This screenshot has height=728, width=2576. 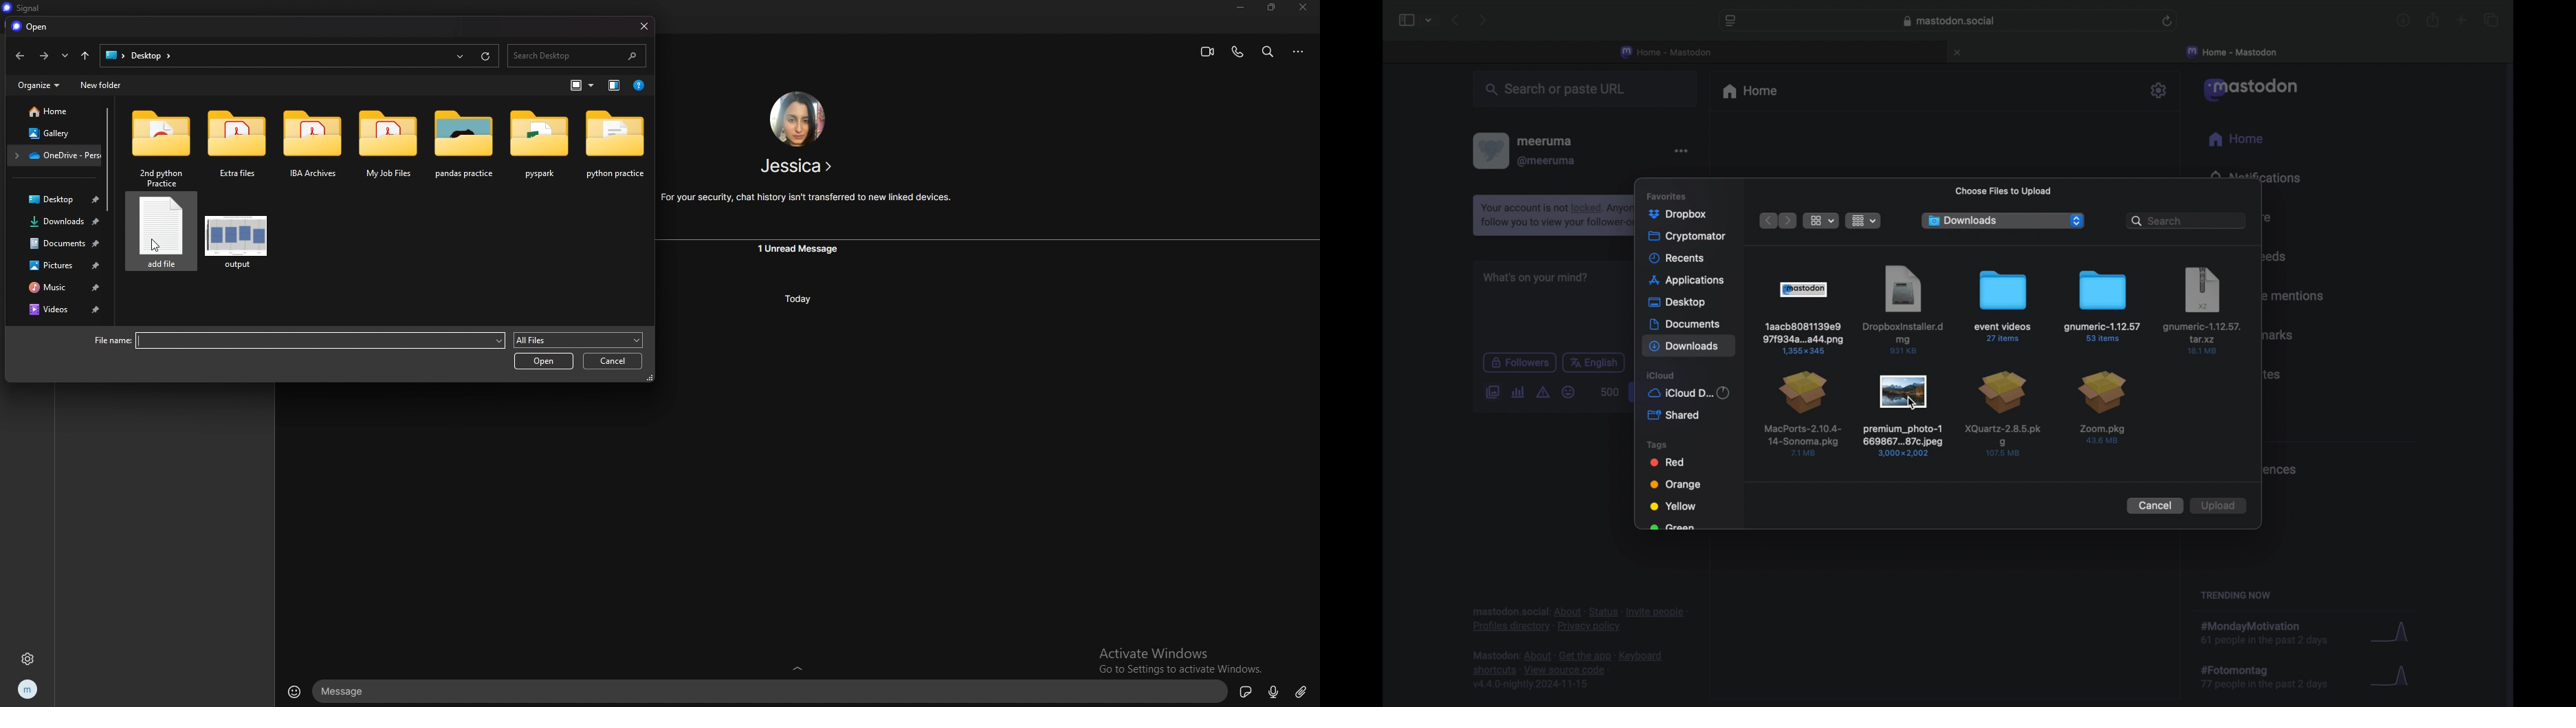 I want to click on home, so click(x=48, y=111).